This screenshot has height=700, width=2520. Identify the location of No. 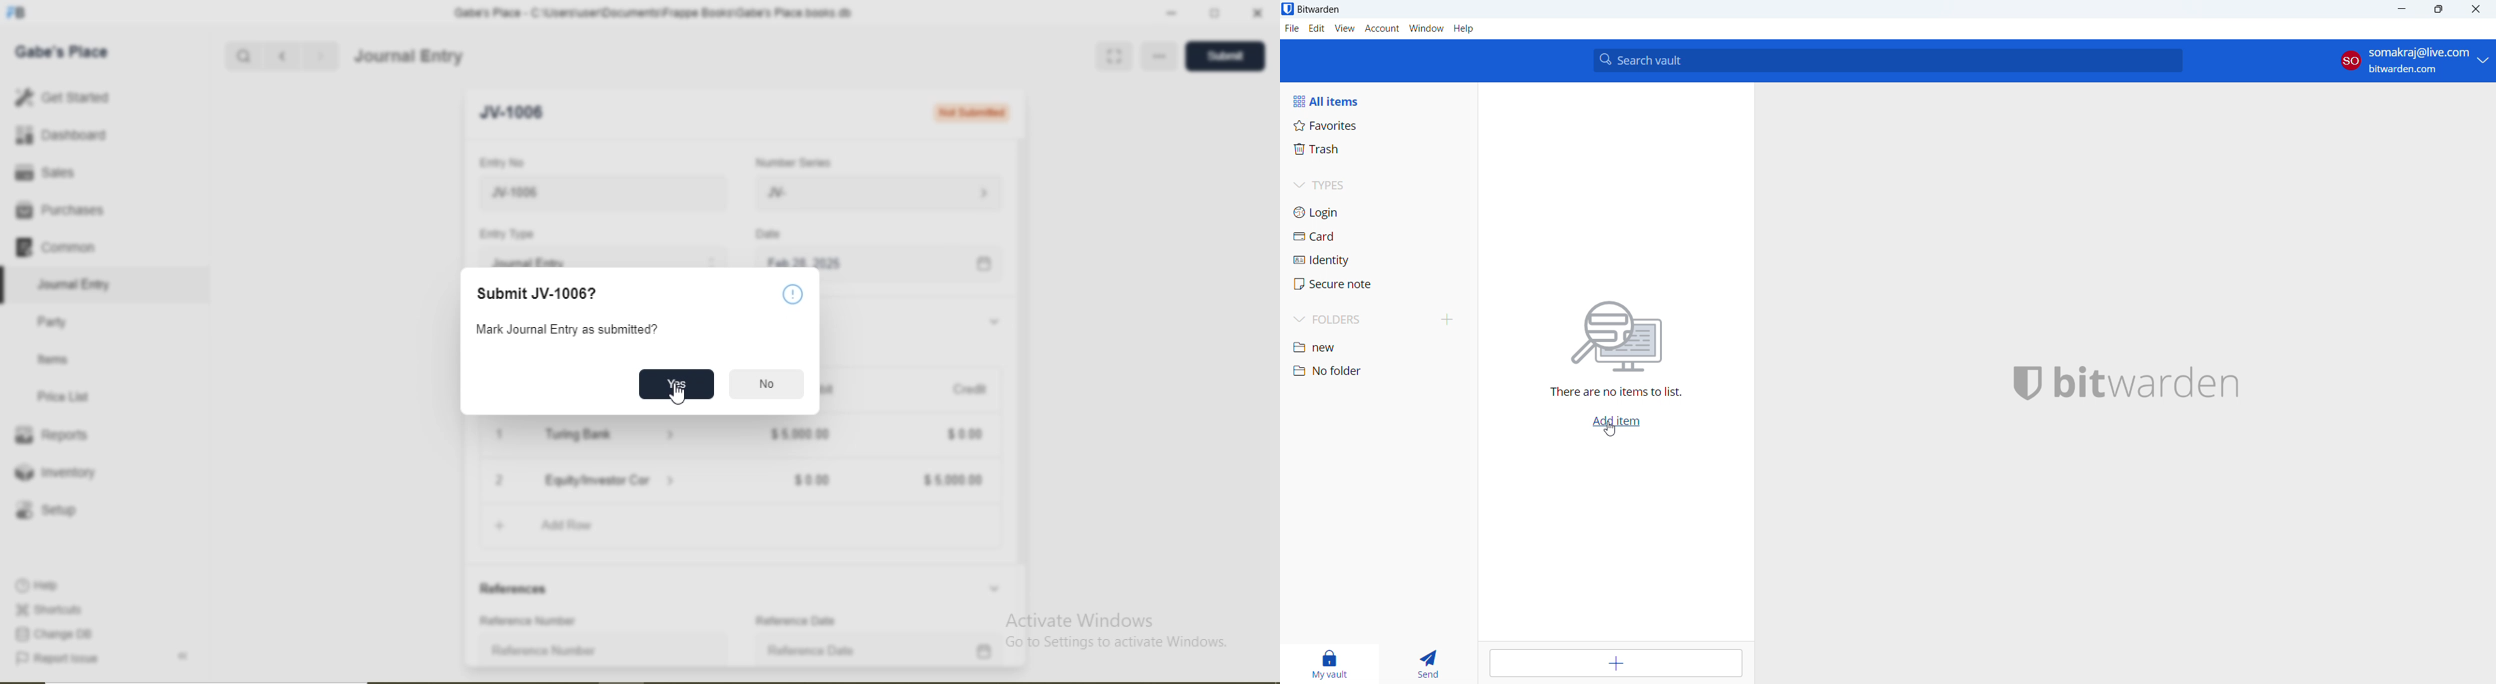
(768, 384).